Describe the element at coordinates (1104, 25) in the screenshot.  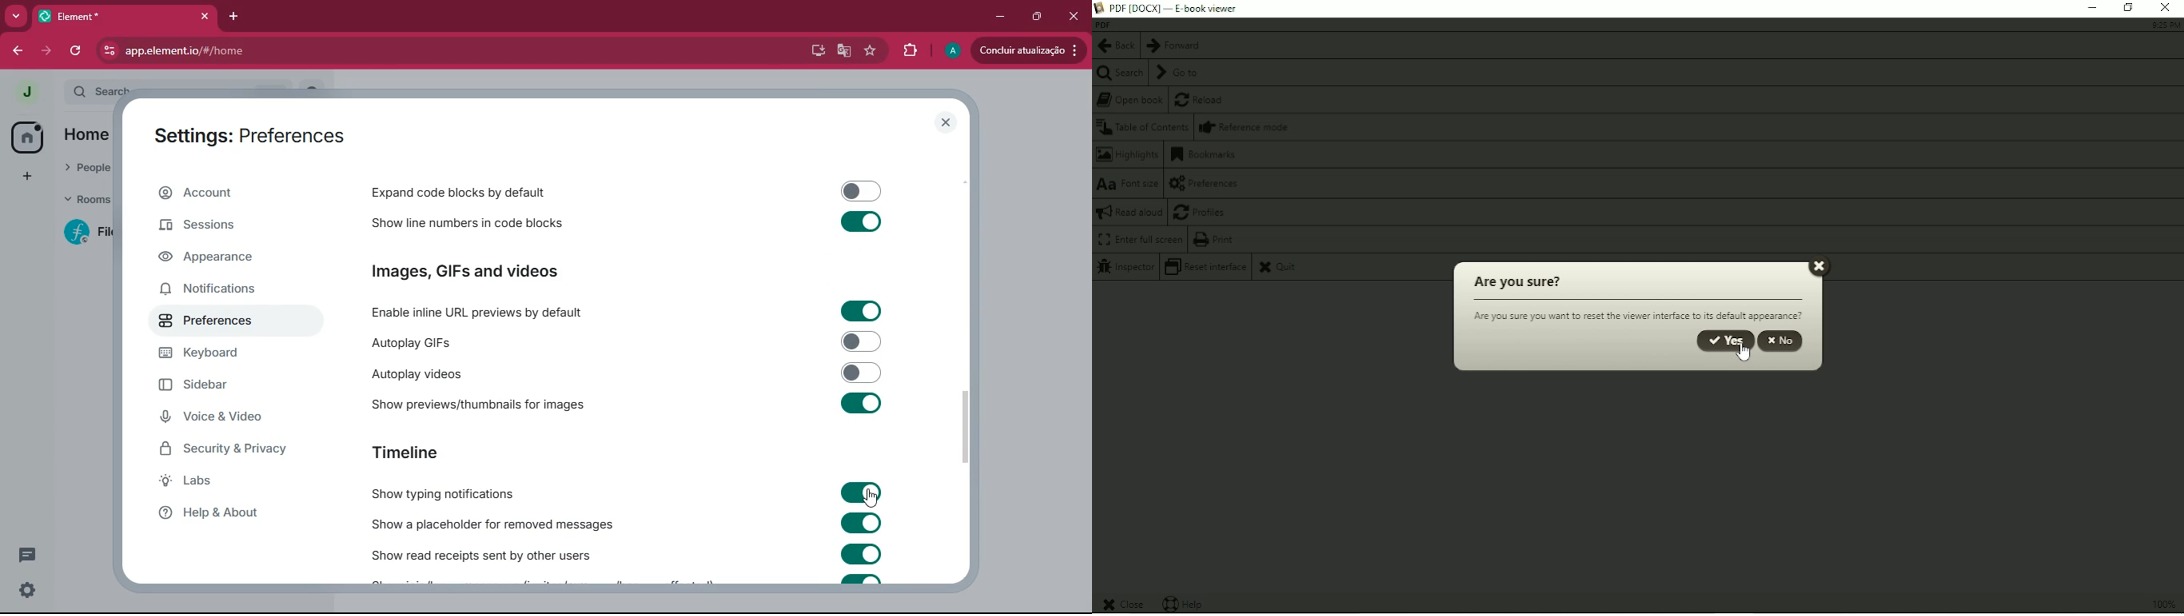
I see `Book title` at that location.